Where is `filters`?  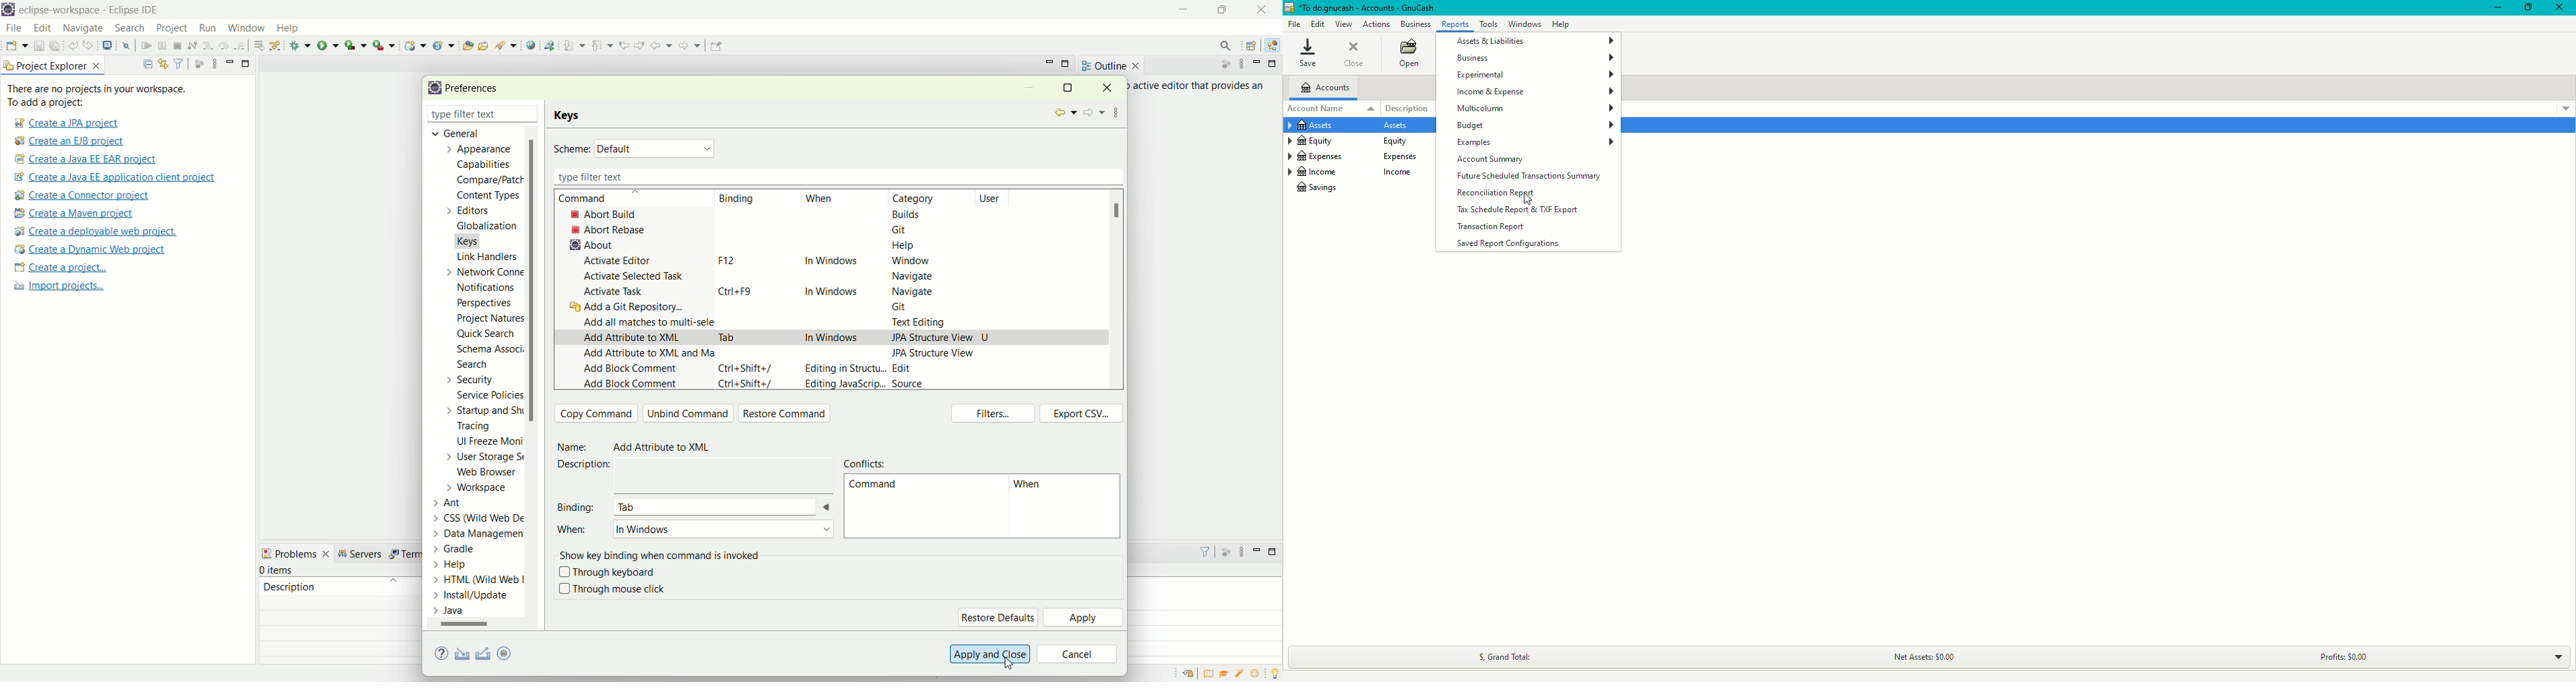 filters is located at coordinates (997, 415).